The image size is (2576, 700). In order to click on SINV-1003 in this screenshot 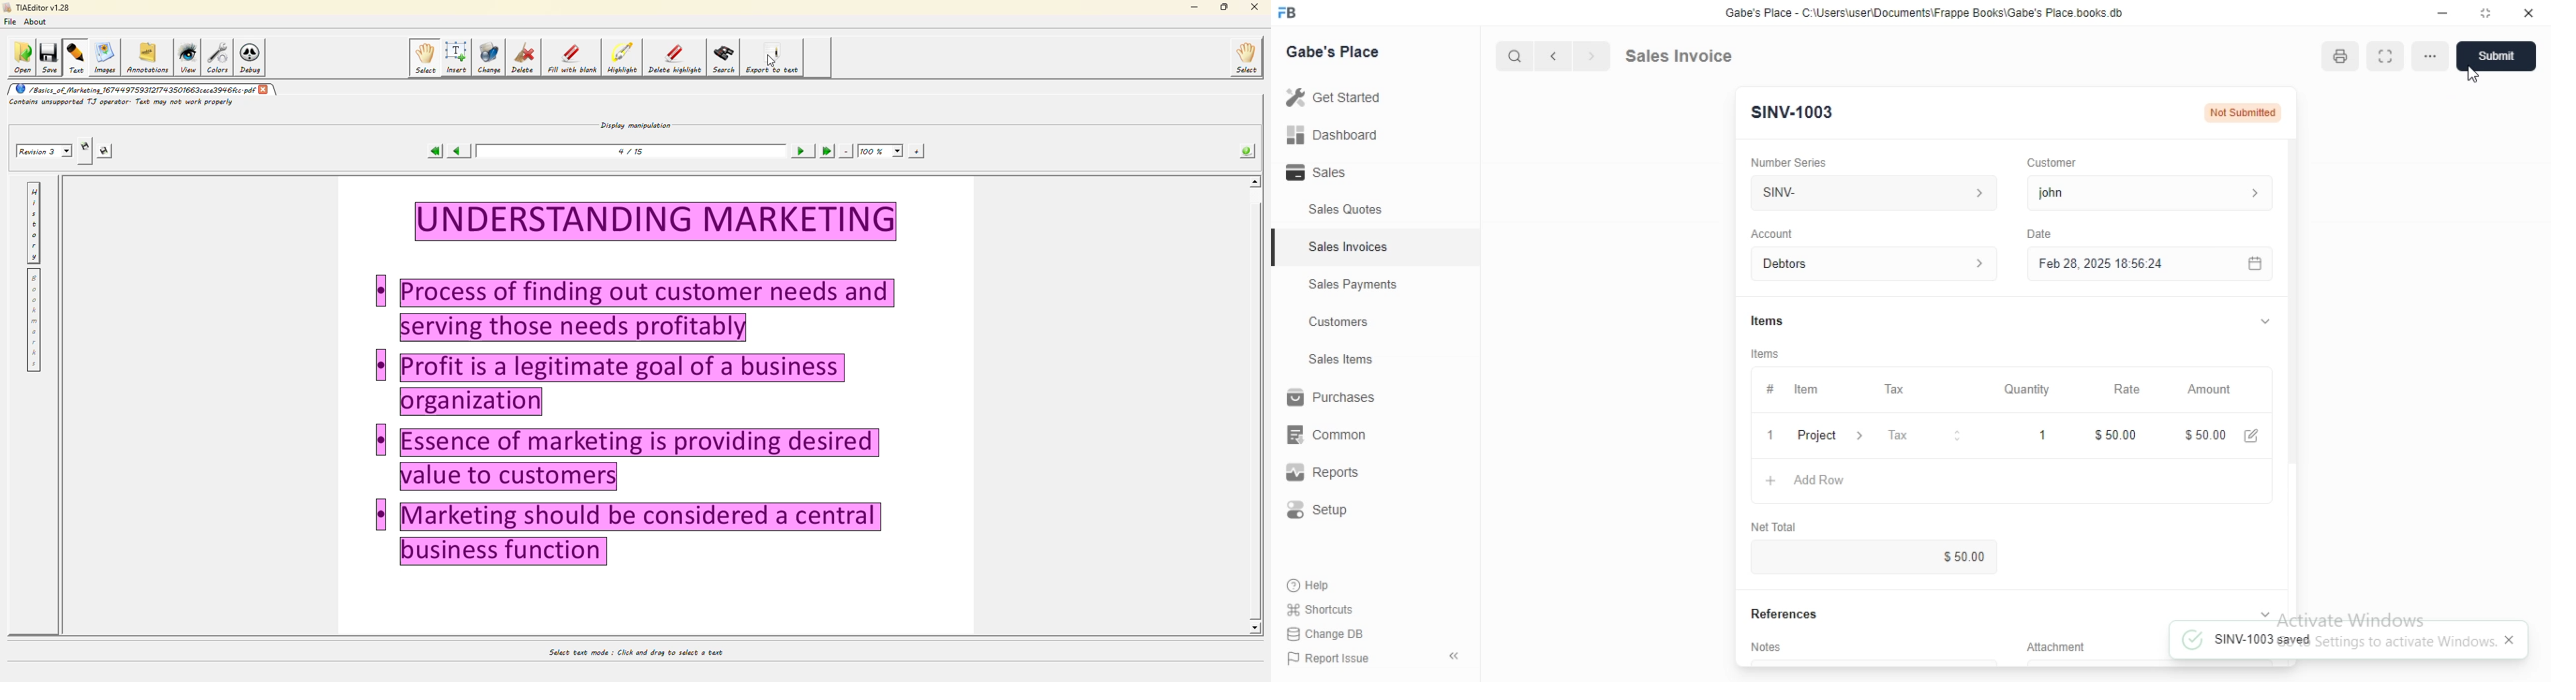, I will do `click(1799, 112)`.